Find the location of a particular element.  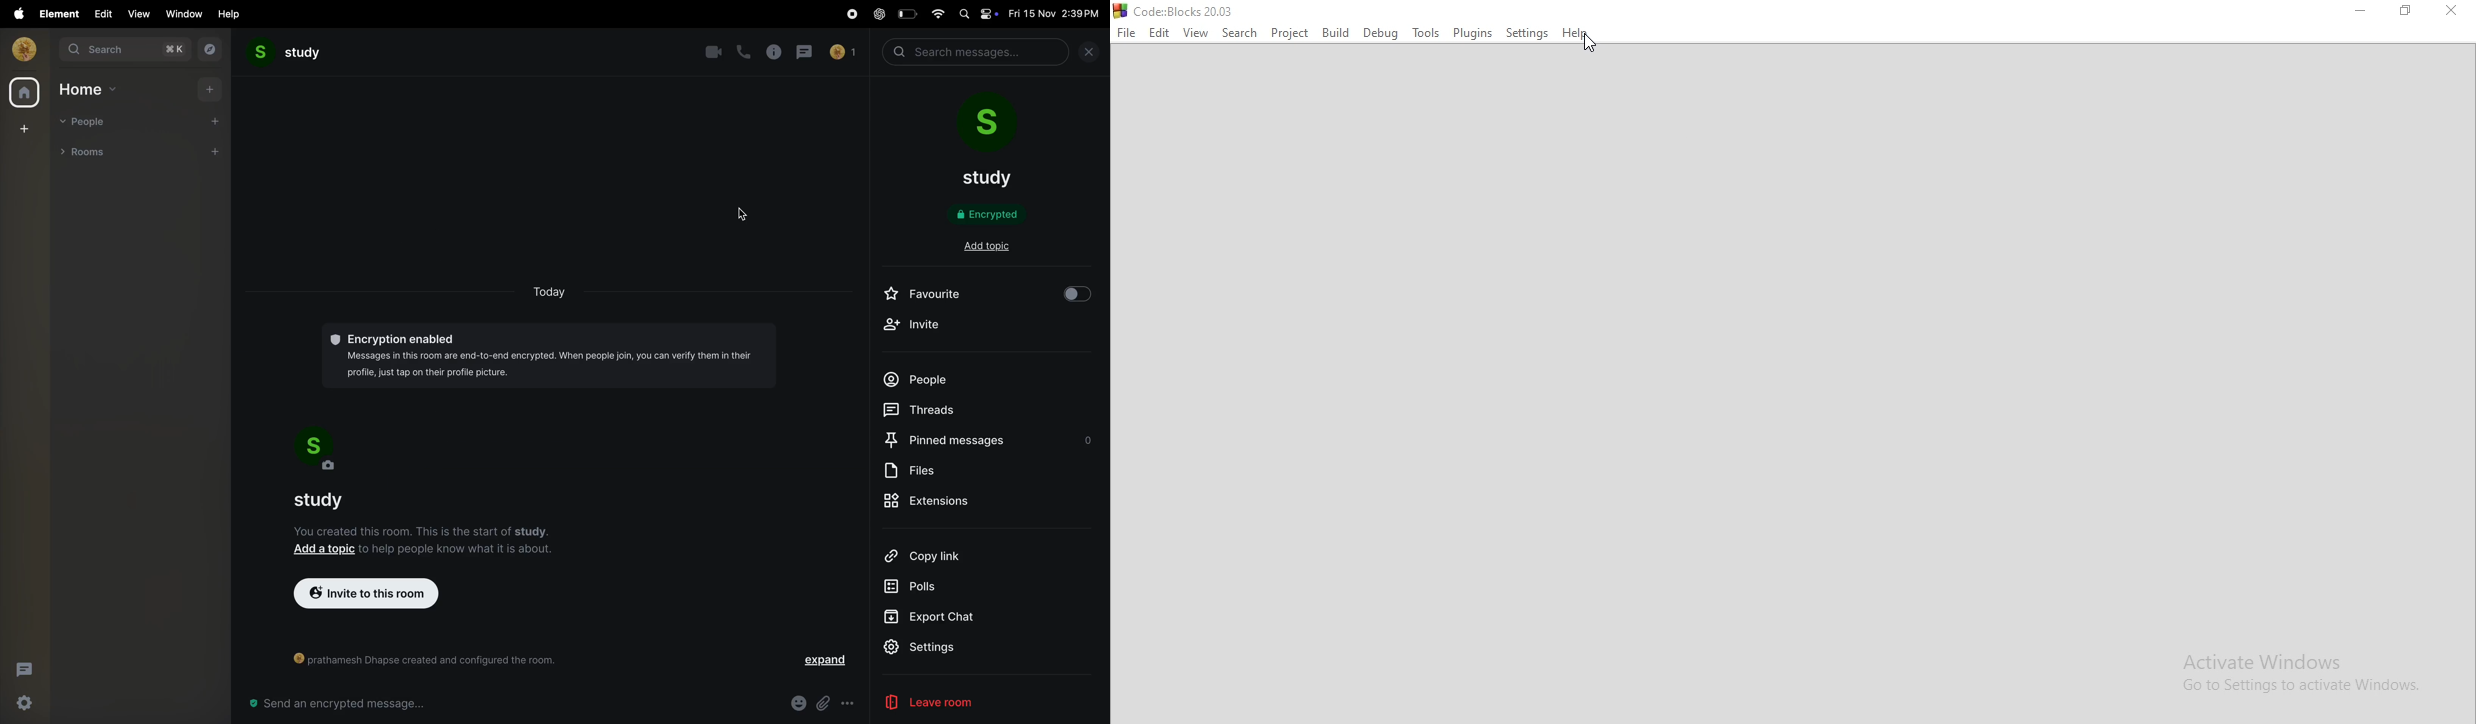

You created this room. This is the start of study. is located at coordinates (420, 532).